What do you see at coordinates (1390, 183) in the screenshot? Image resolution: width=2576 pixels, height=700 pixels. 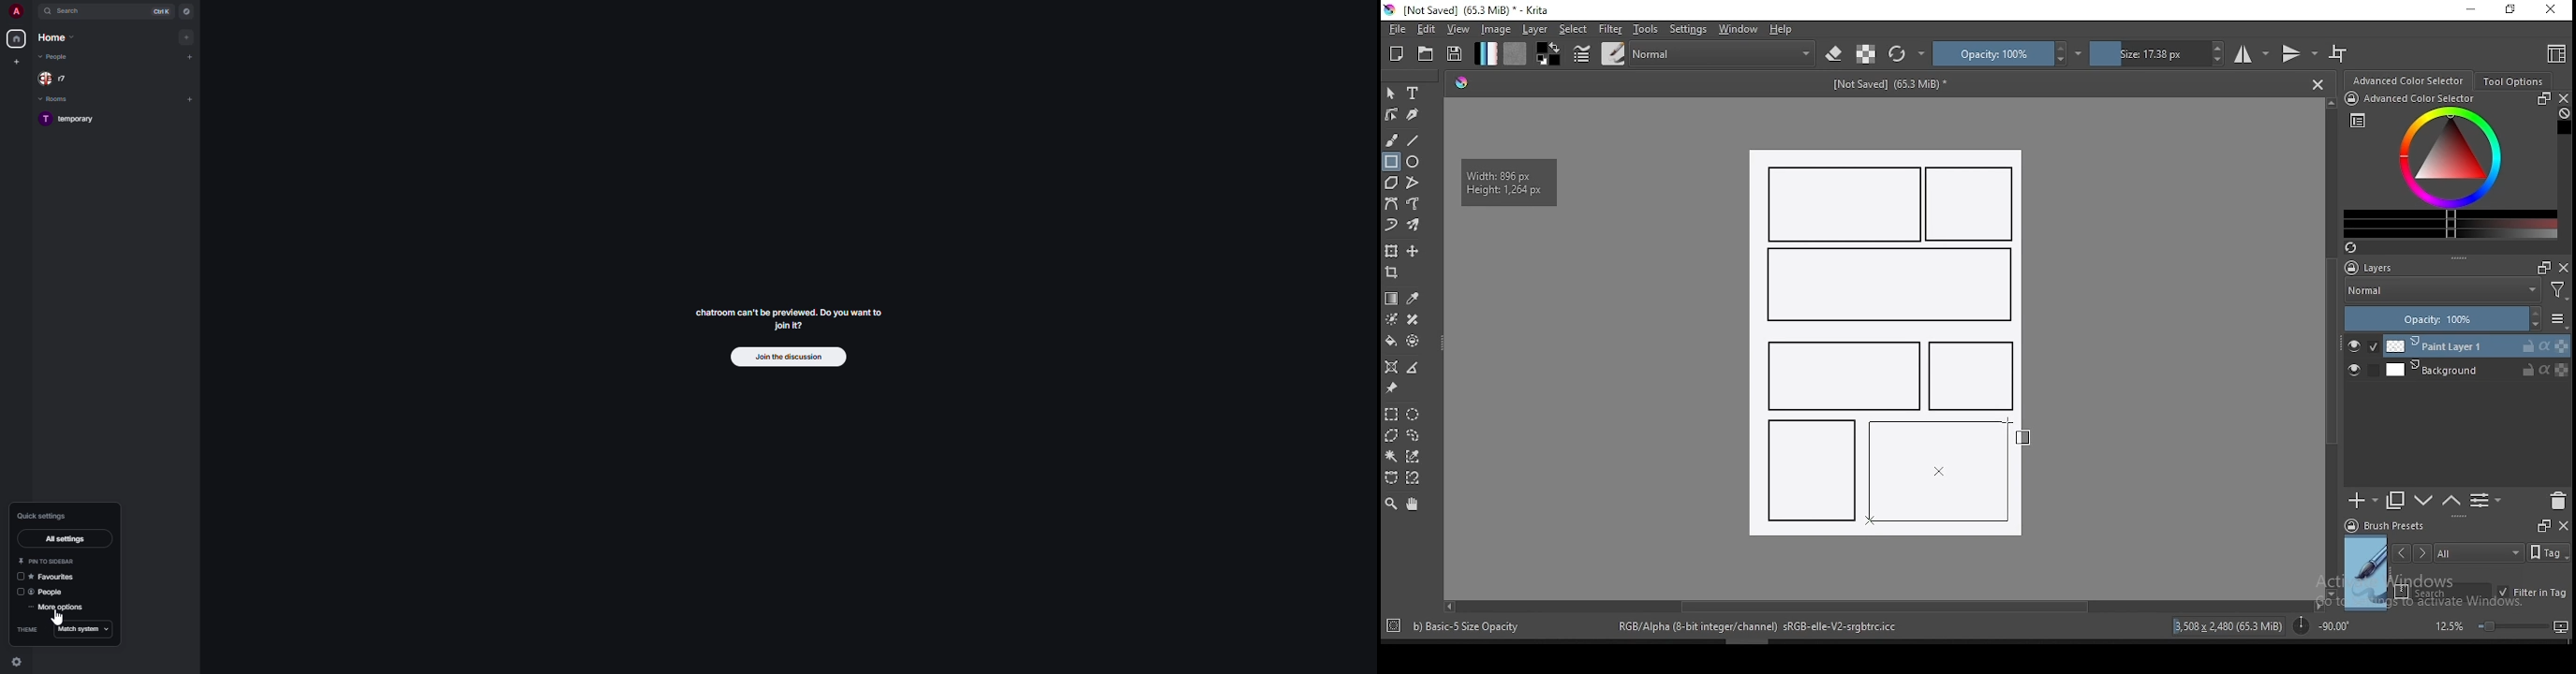 I see `polygon tool` at bounding box center [1390, 183].